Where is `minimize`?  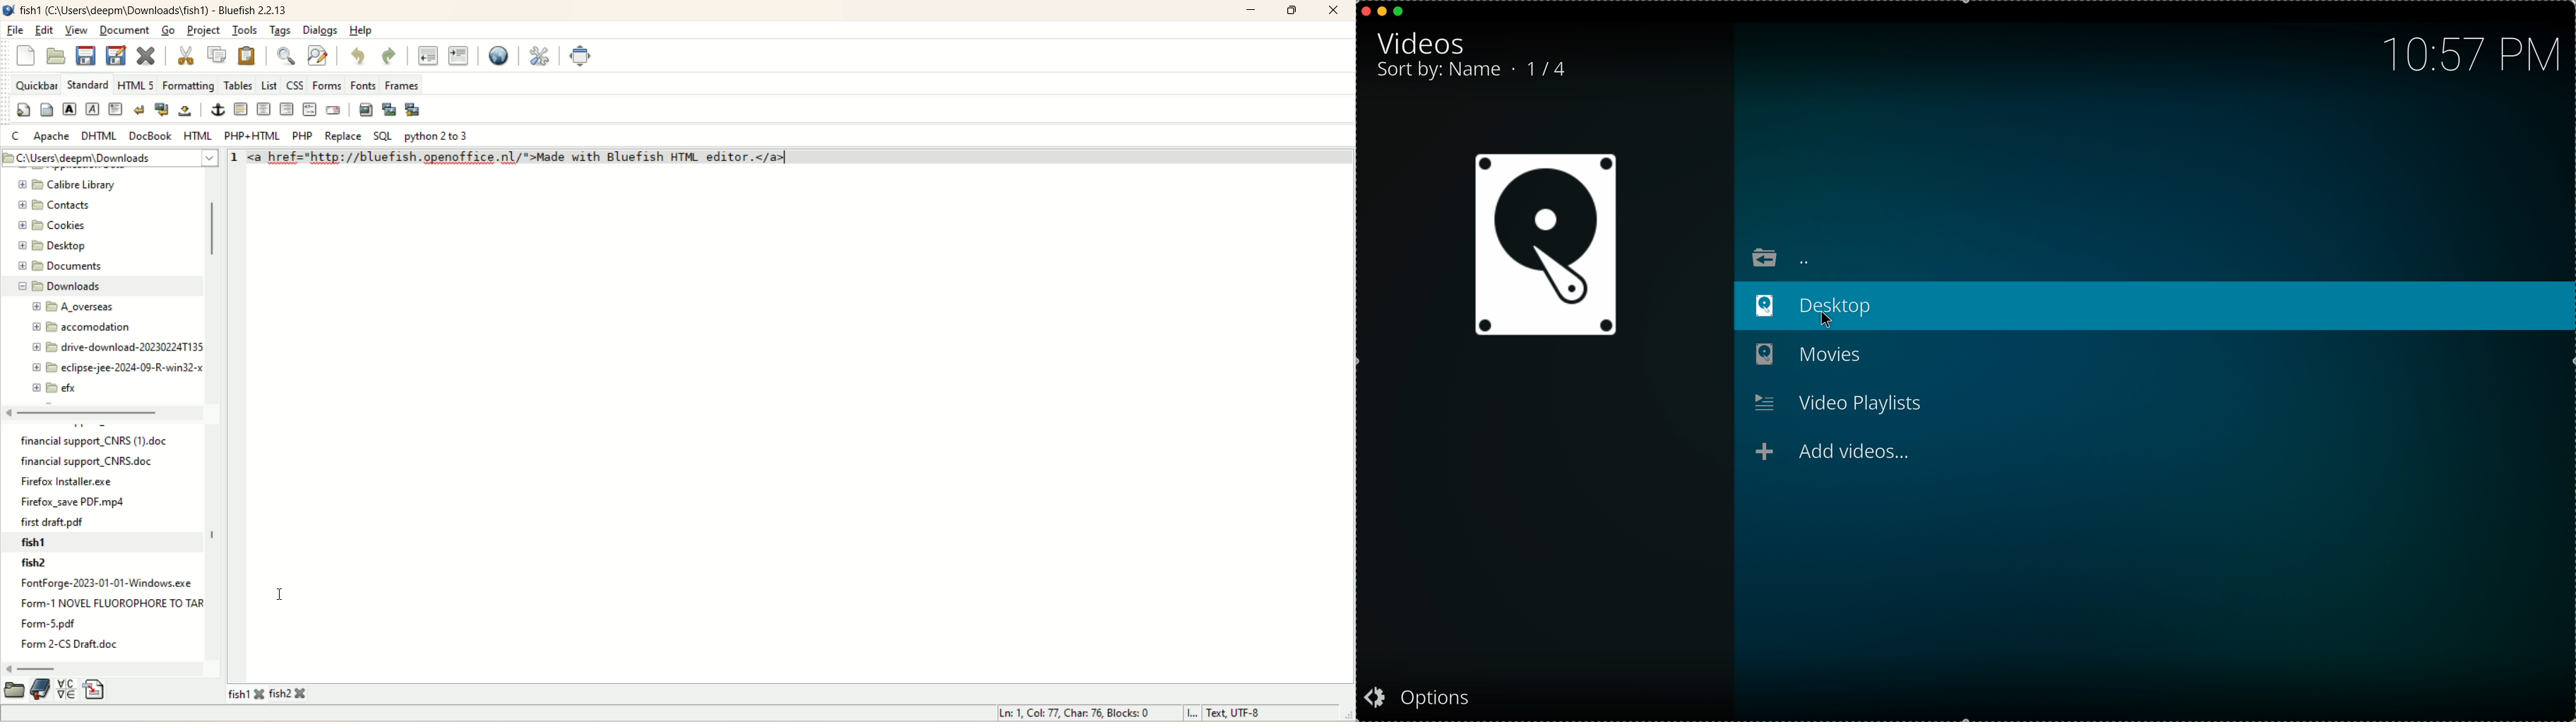
minimize is located at coordinates (1249, 11).